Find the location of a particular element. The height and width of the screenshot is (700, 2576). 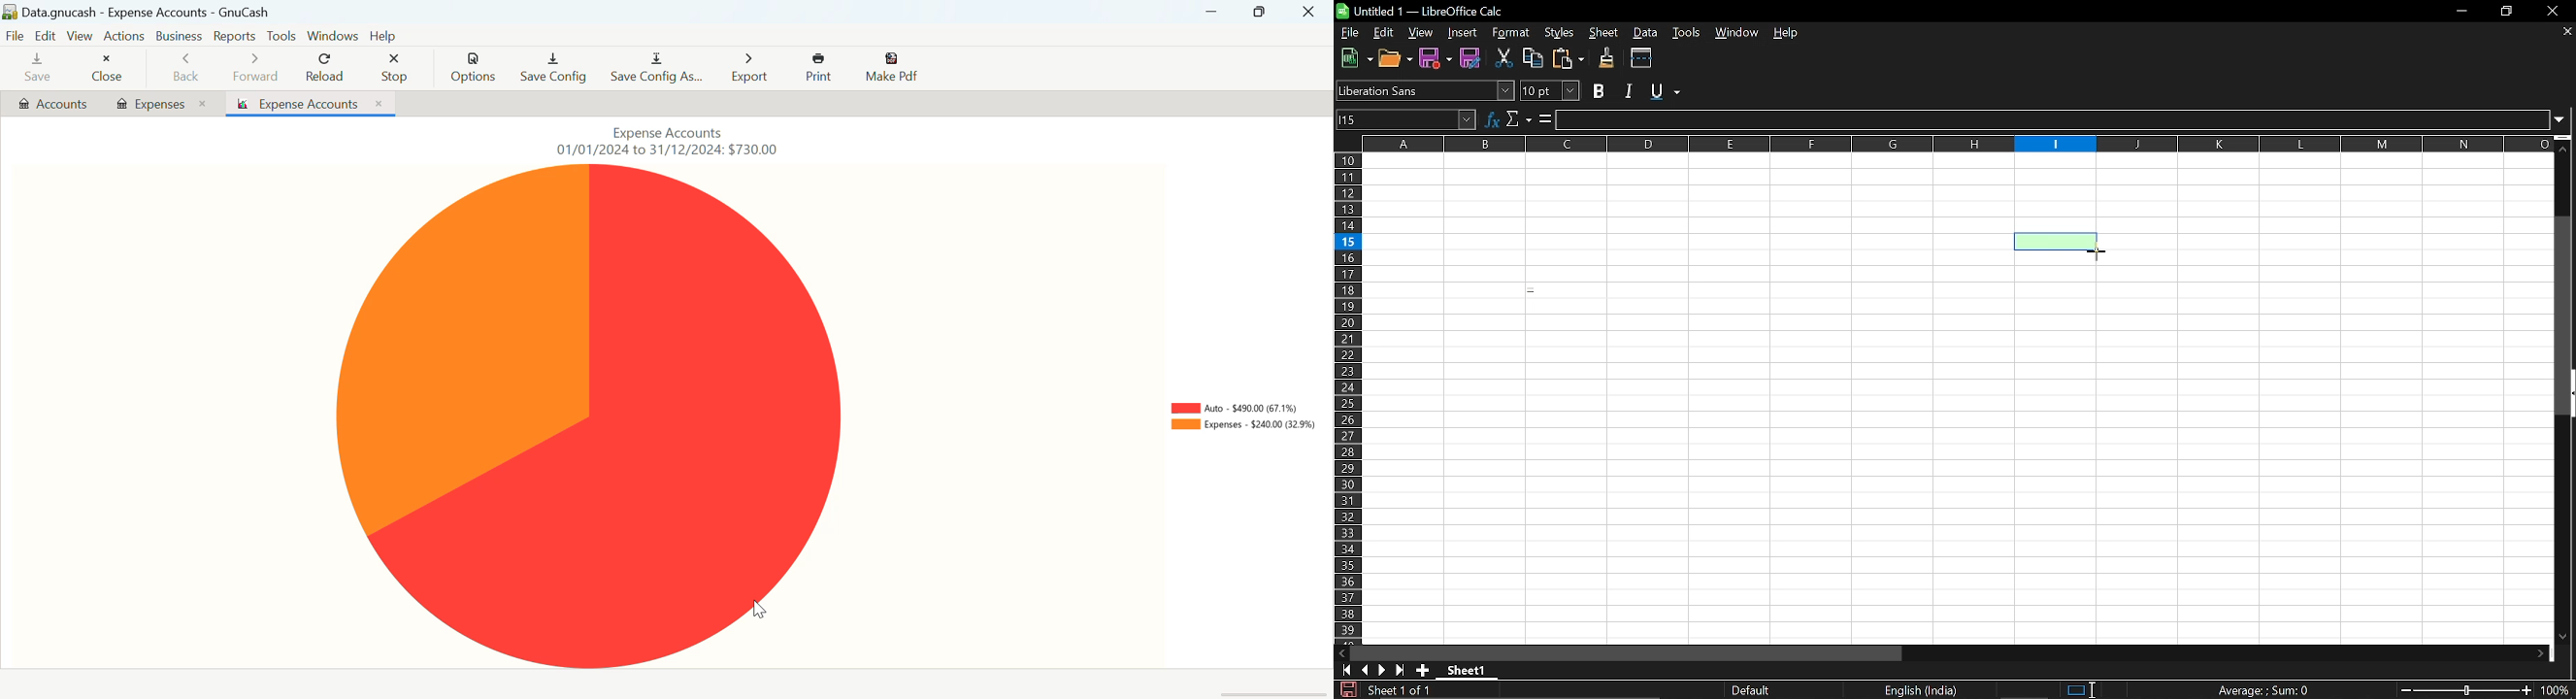

Formula is located at coordinates (1545, 120).